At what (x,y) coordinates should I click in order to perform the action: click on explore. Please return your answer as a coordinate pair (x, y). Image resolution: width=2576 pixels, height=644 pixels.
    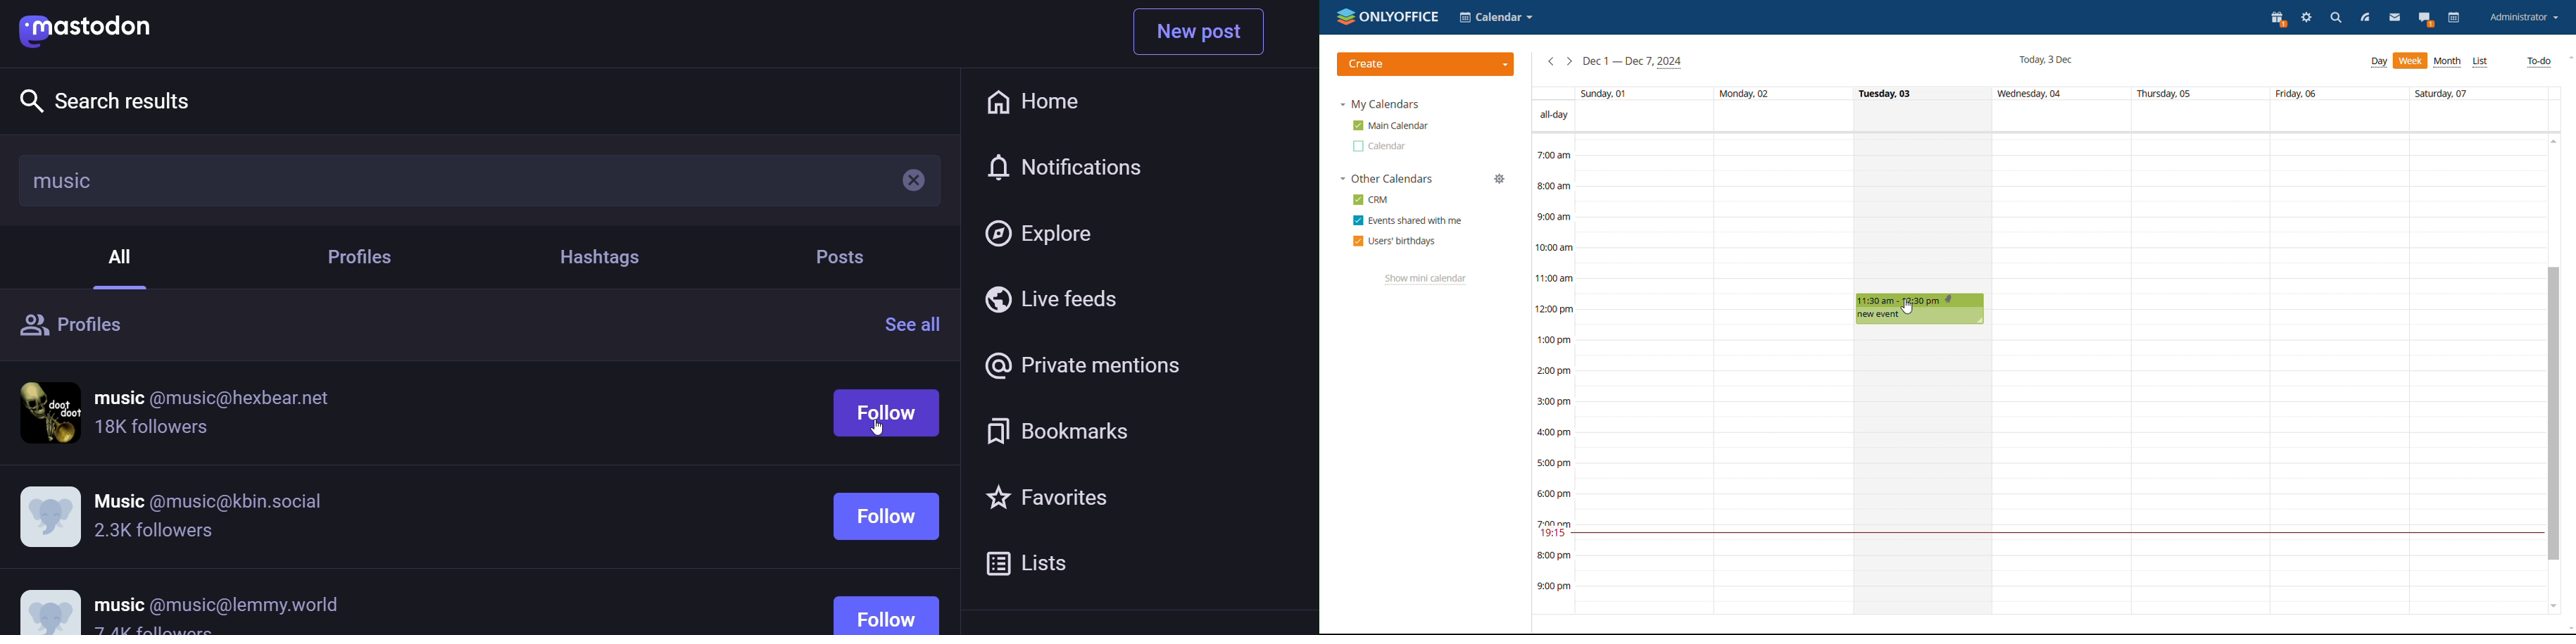
    Looking at the image, I should click on (1041, 232).